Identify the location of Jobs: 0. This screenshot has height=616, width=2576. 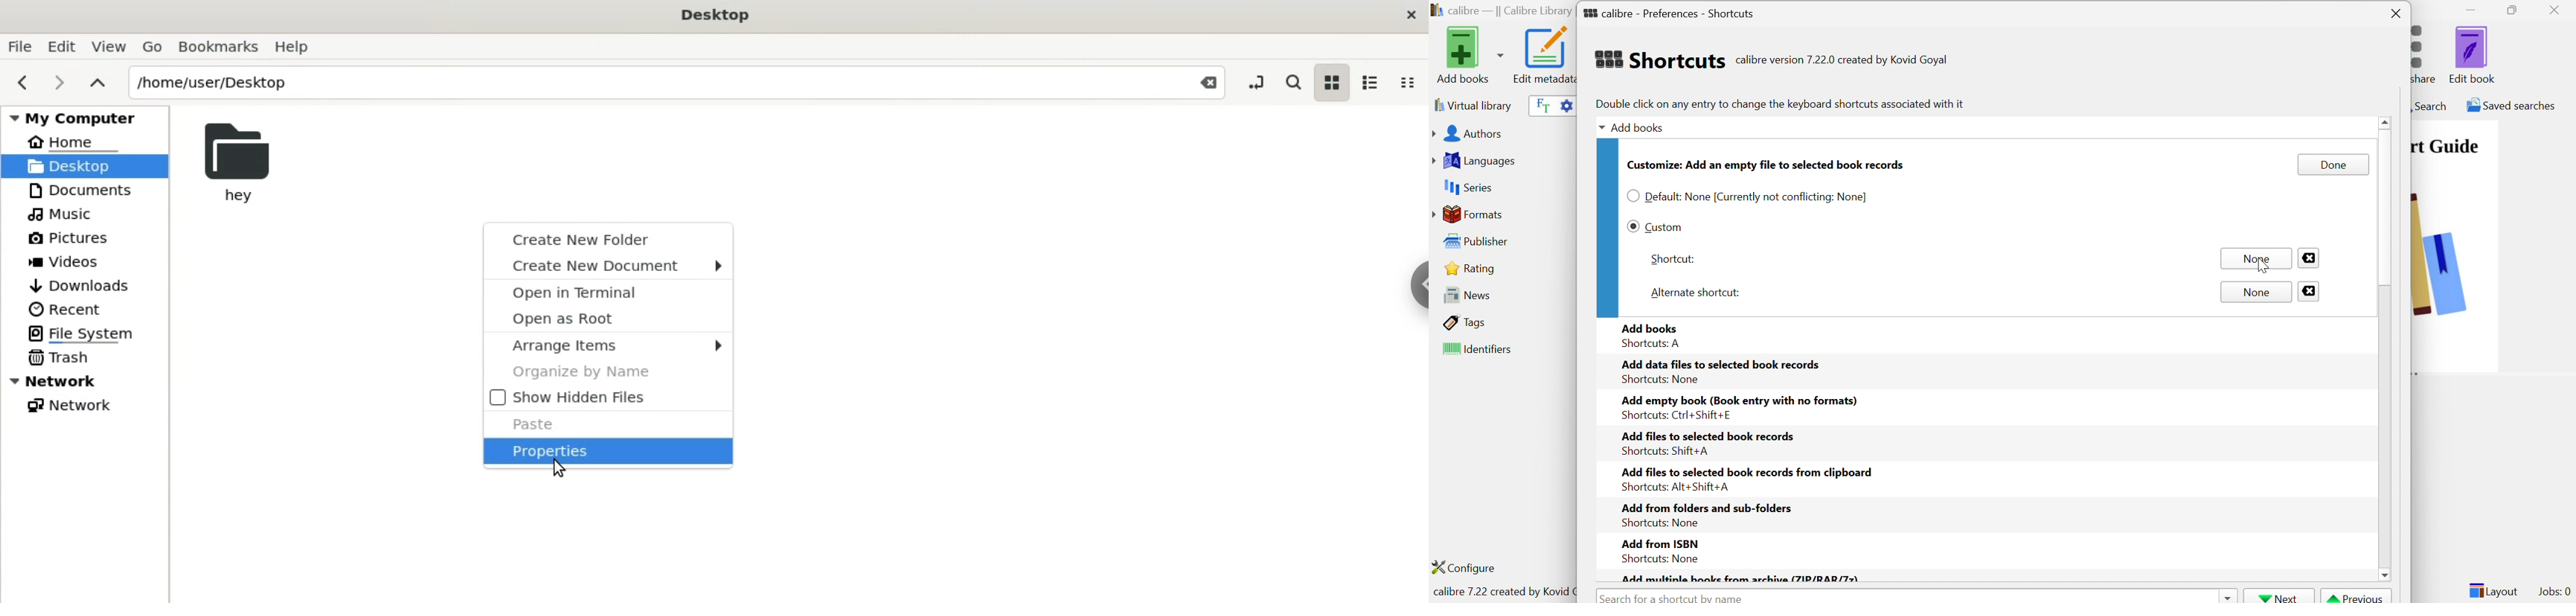
(2556, 592).